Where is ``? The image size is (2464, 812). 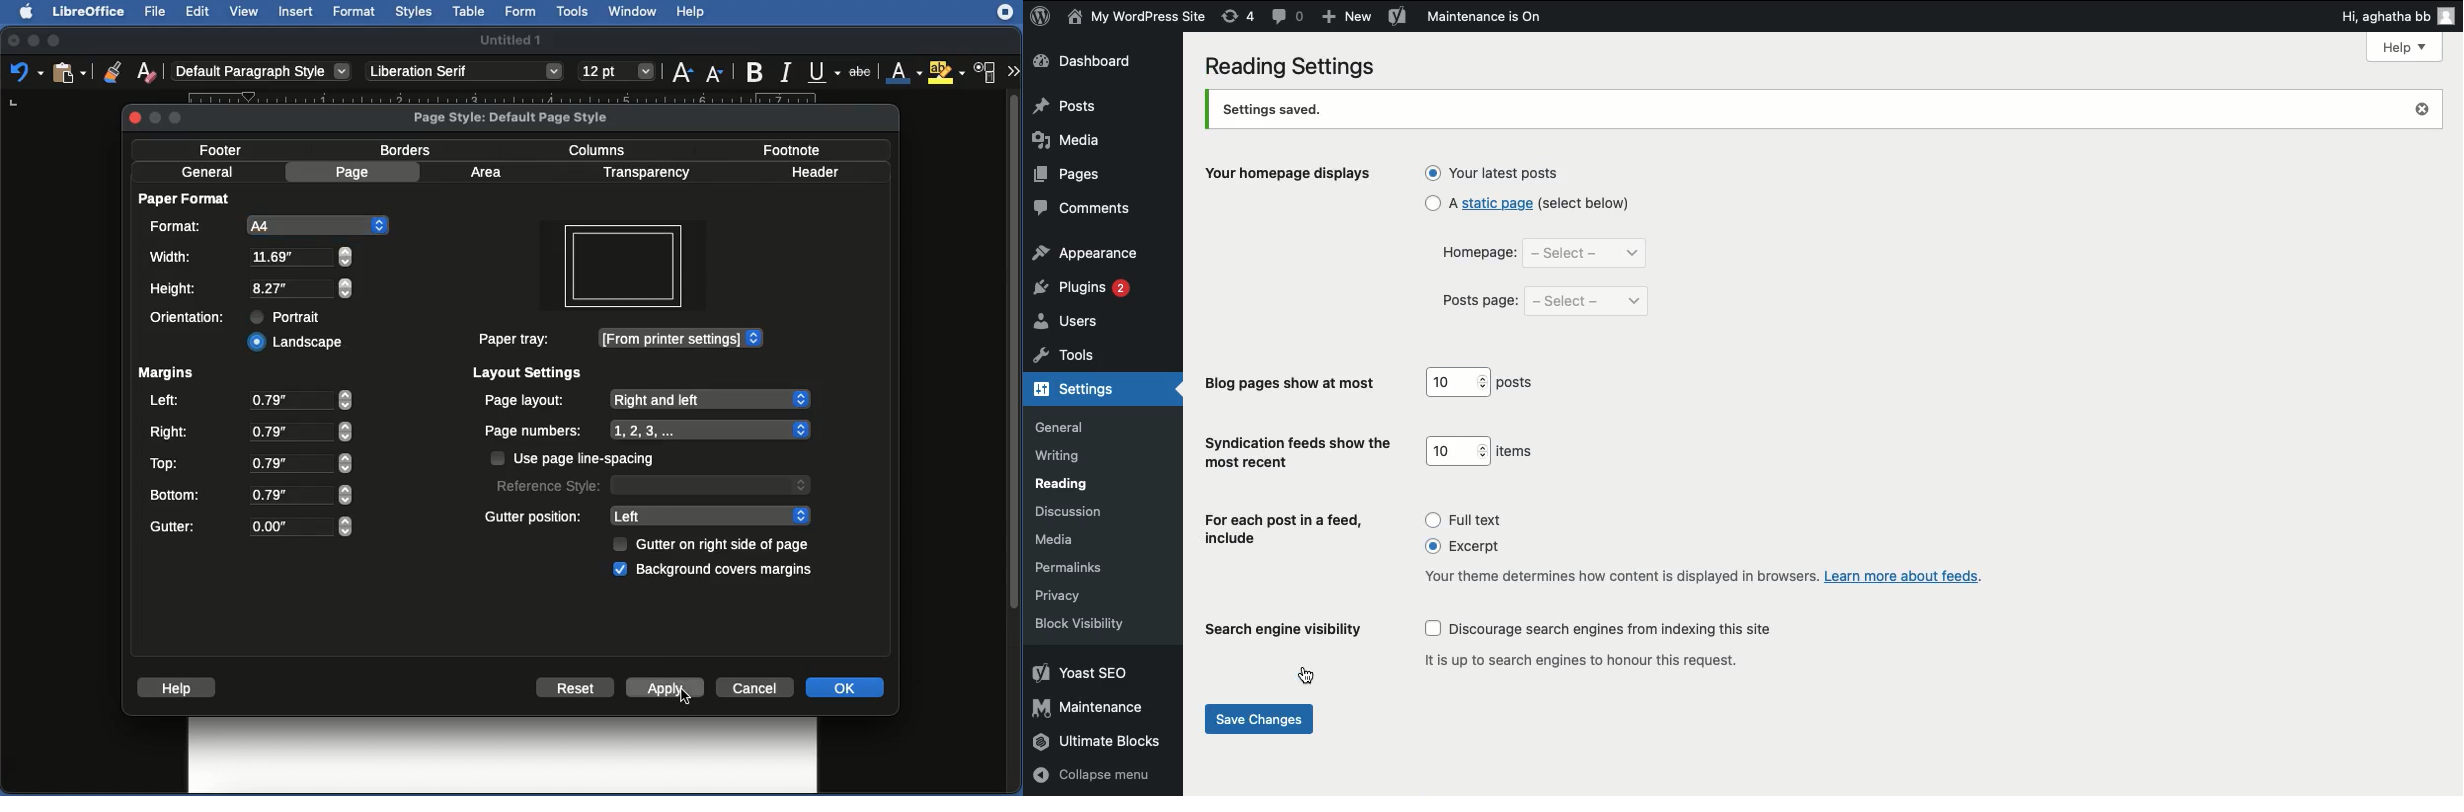  is located at coordinates (466, 73).